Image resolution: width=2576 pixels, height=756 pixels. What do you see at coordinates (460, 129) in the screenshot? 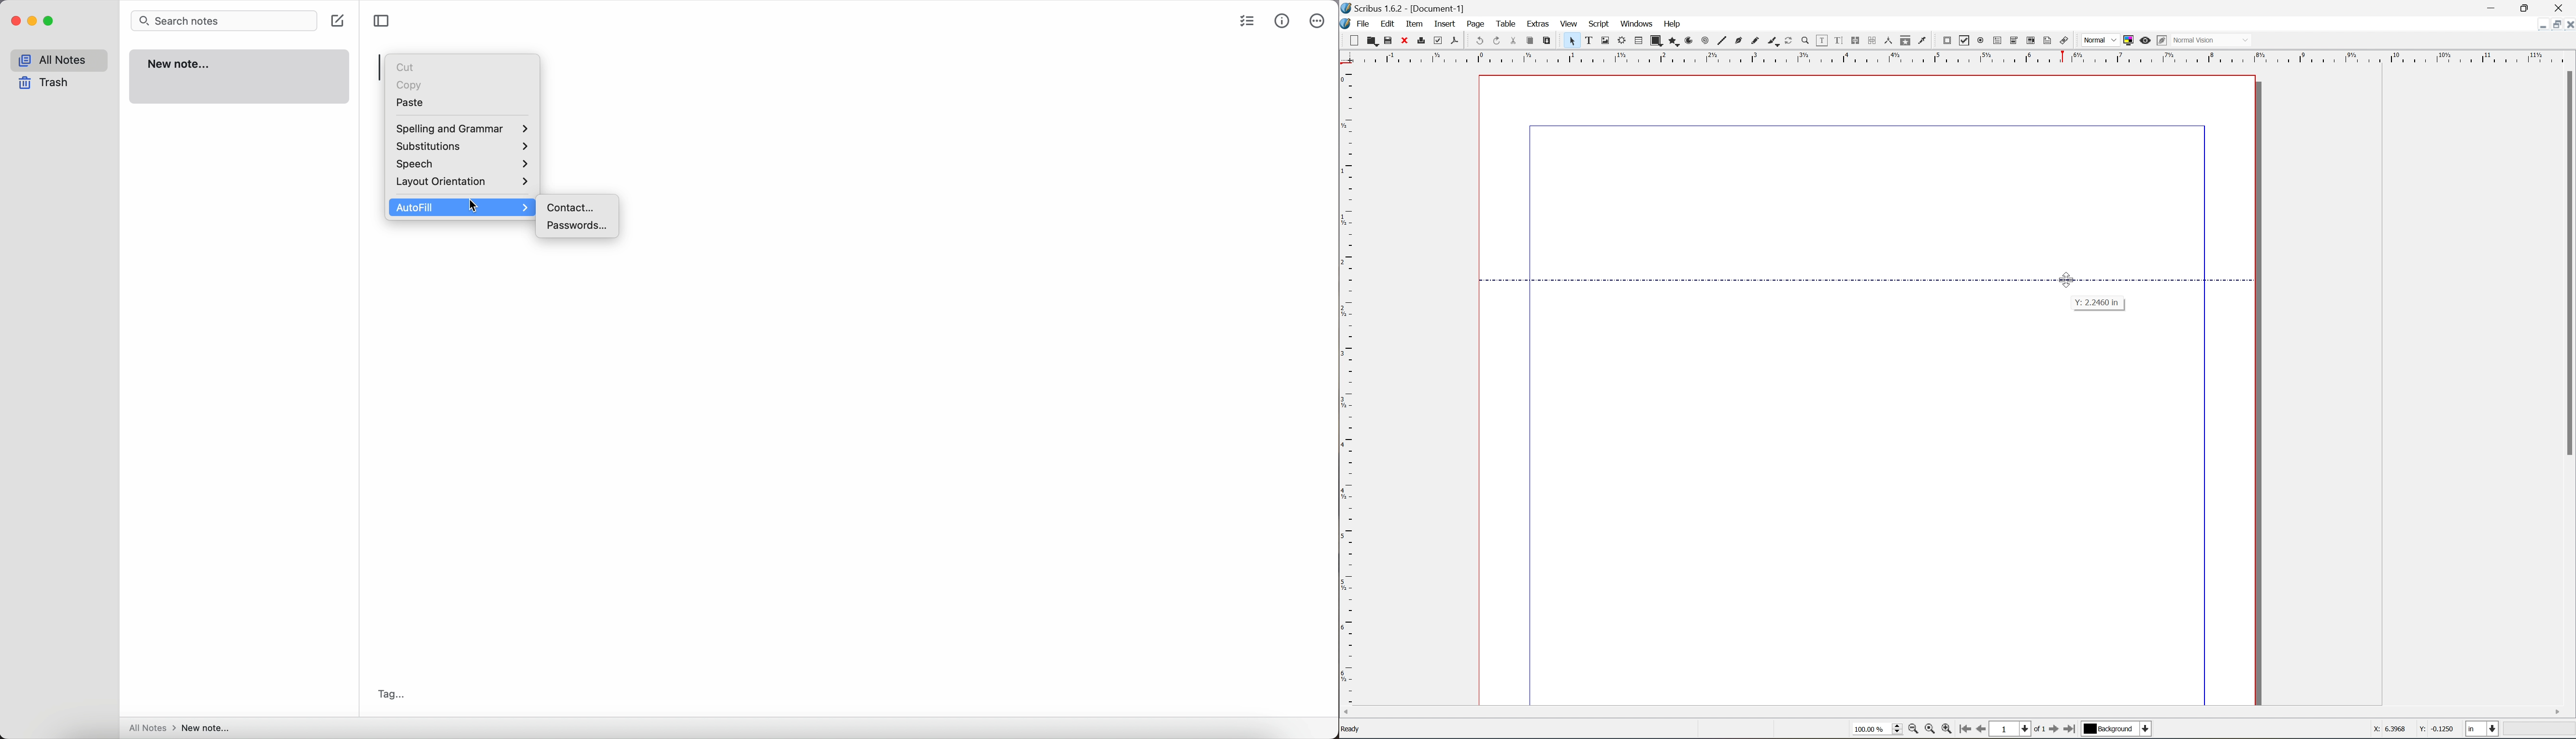
I see `spelling and grammar` at bounding box center [460, 129].